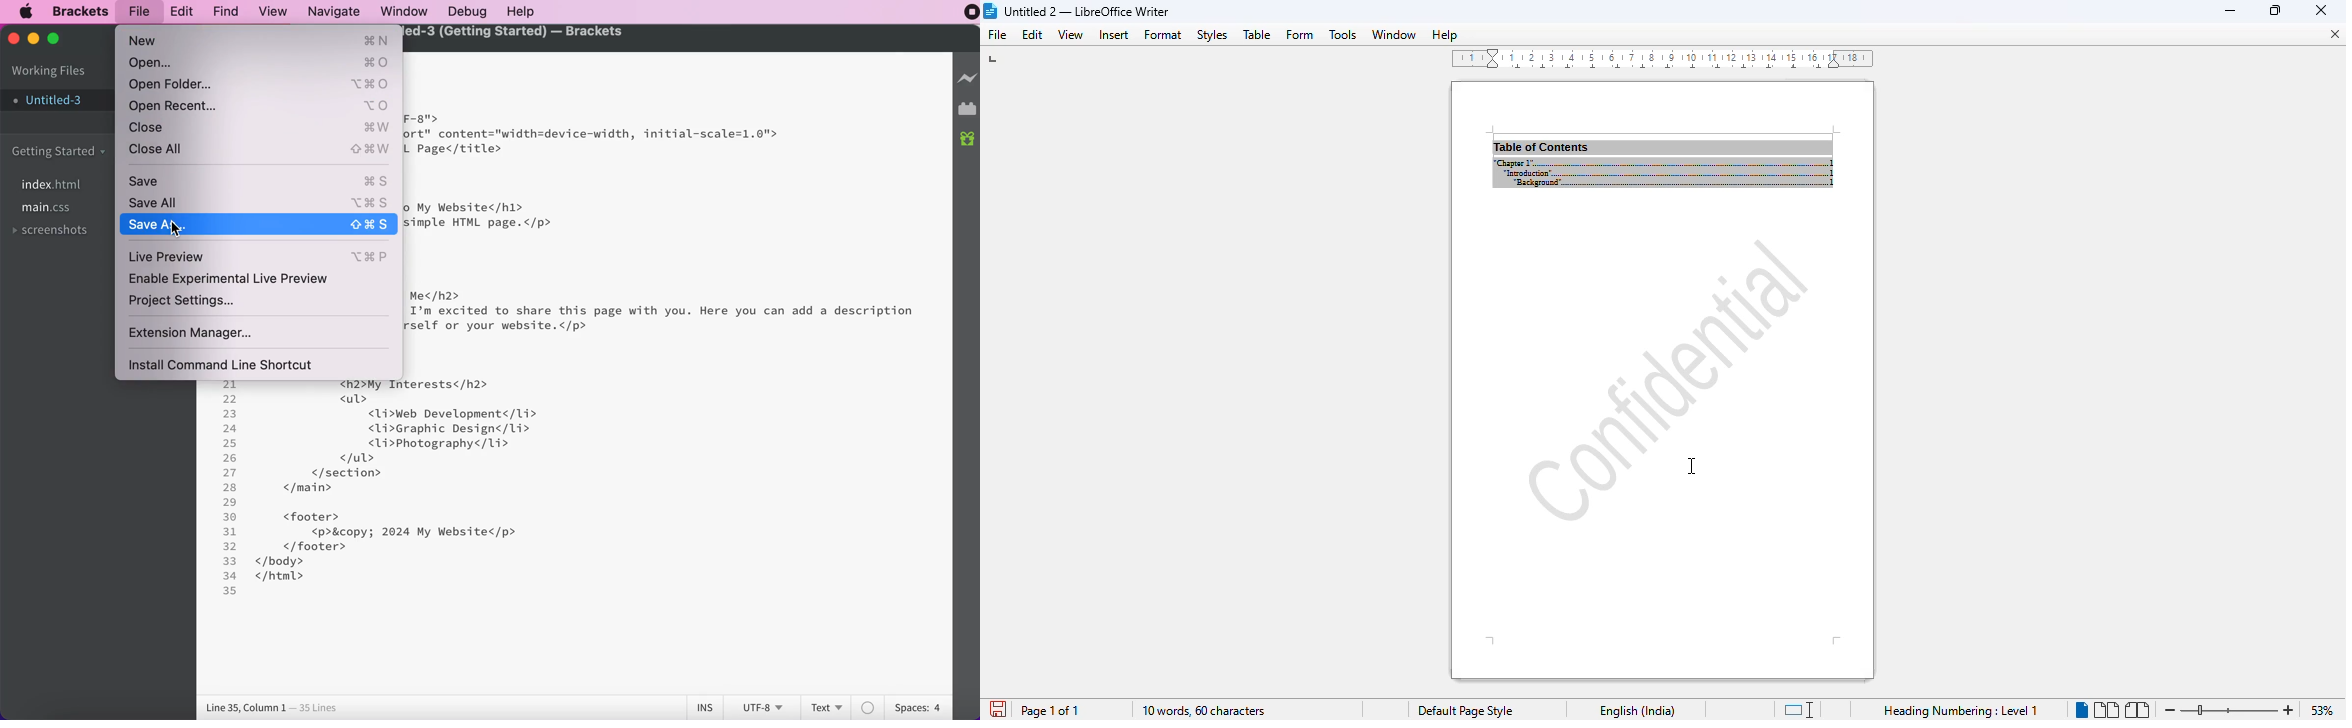  What do you see at coordinates (1796, 709) in the screenshot?
I see `standard selection` at bounding box center [1796, 709].